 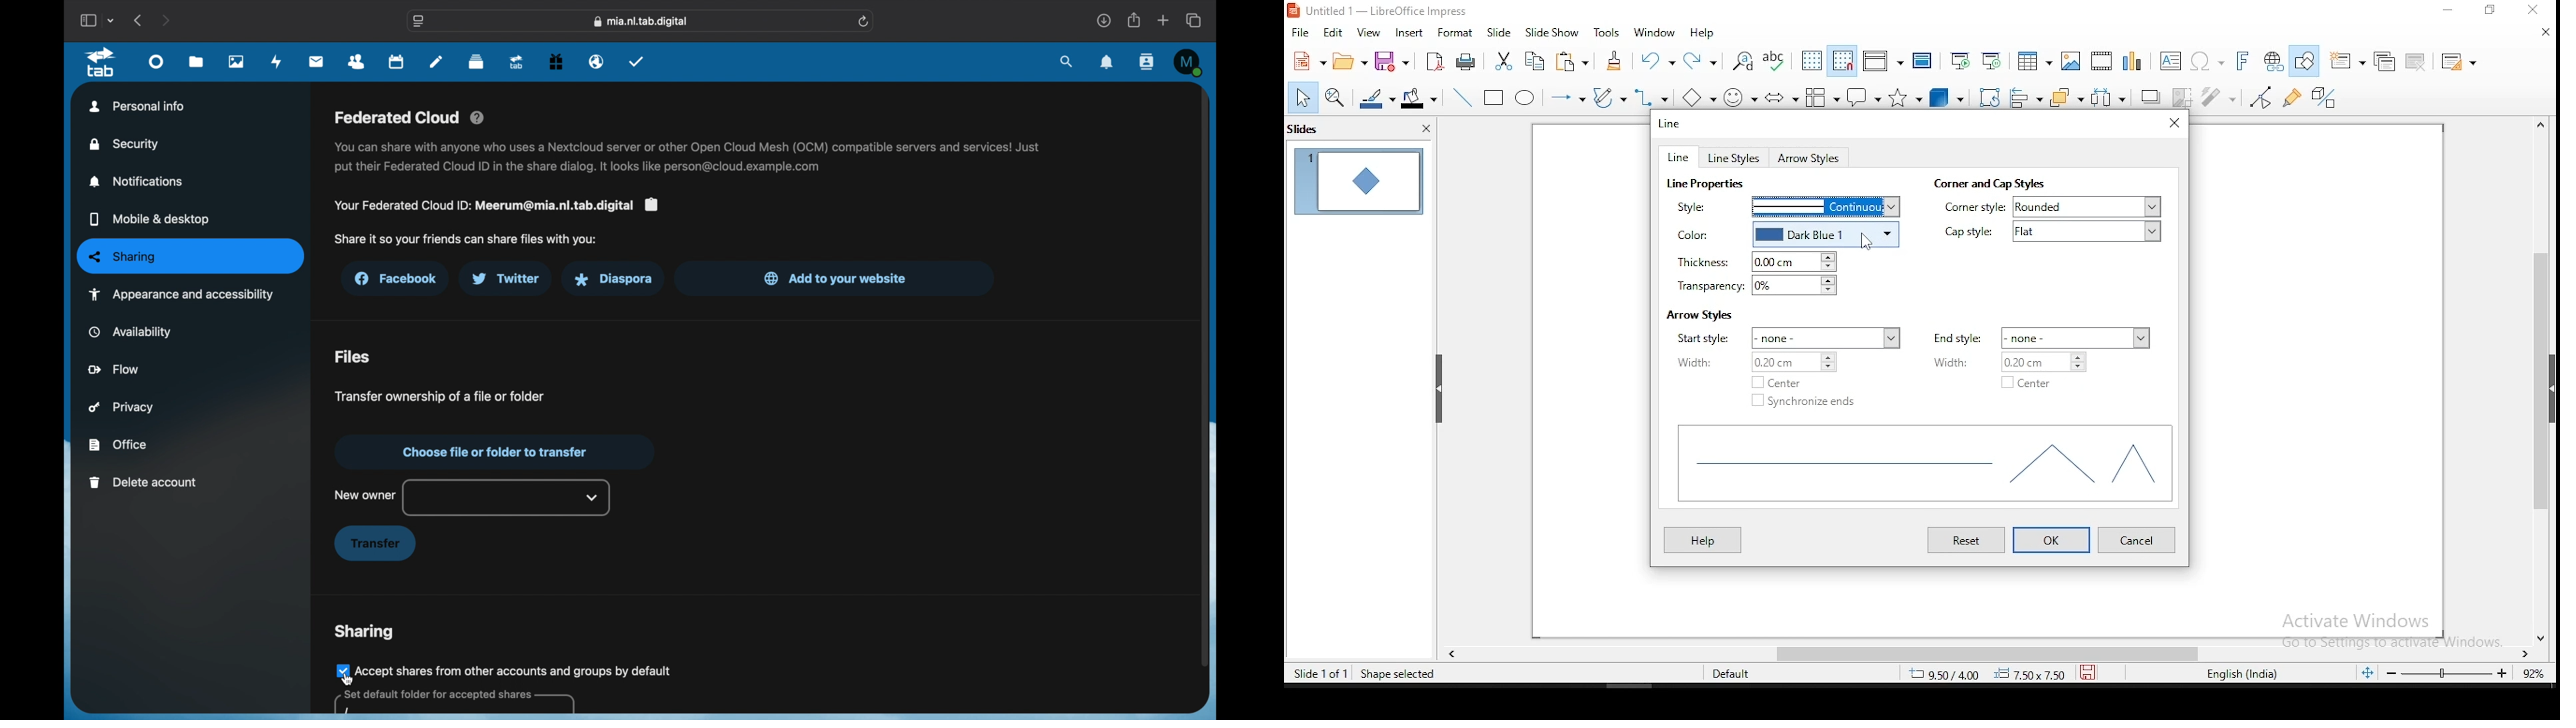 What do you see at coordinates (143, 483) in the screenshot?
I see `delete account` at bounding box center [143, 483].